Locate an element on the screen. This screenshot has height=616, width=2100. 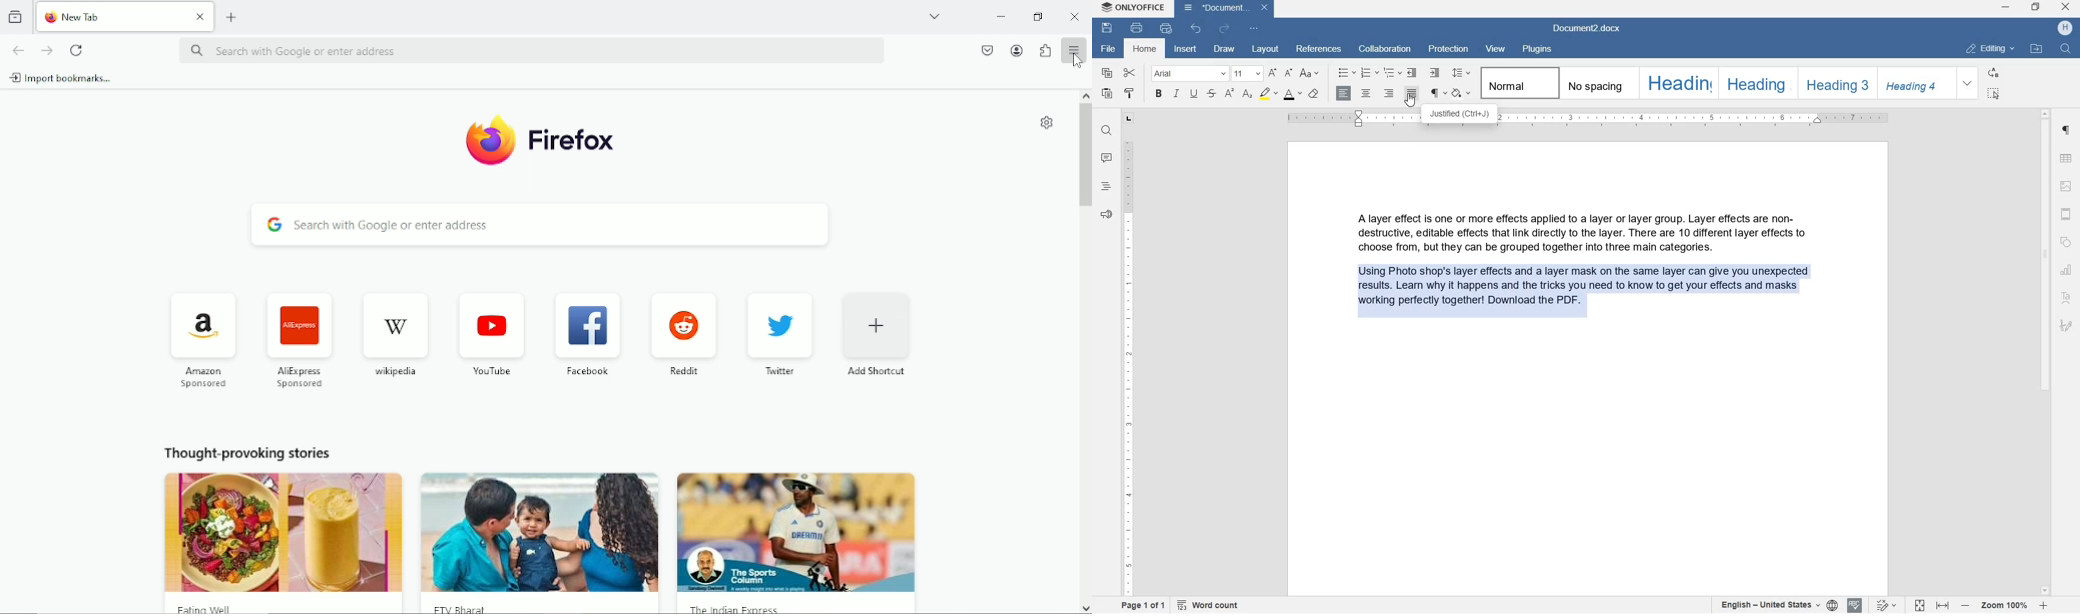
FONT SIZE is located at coordinates (1294, 95).